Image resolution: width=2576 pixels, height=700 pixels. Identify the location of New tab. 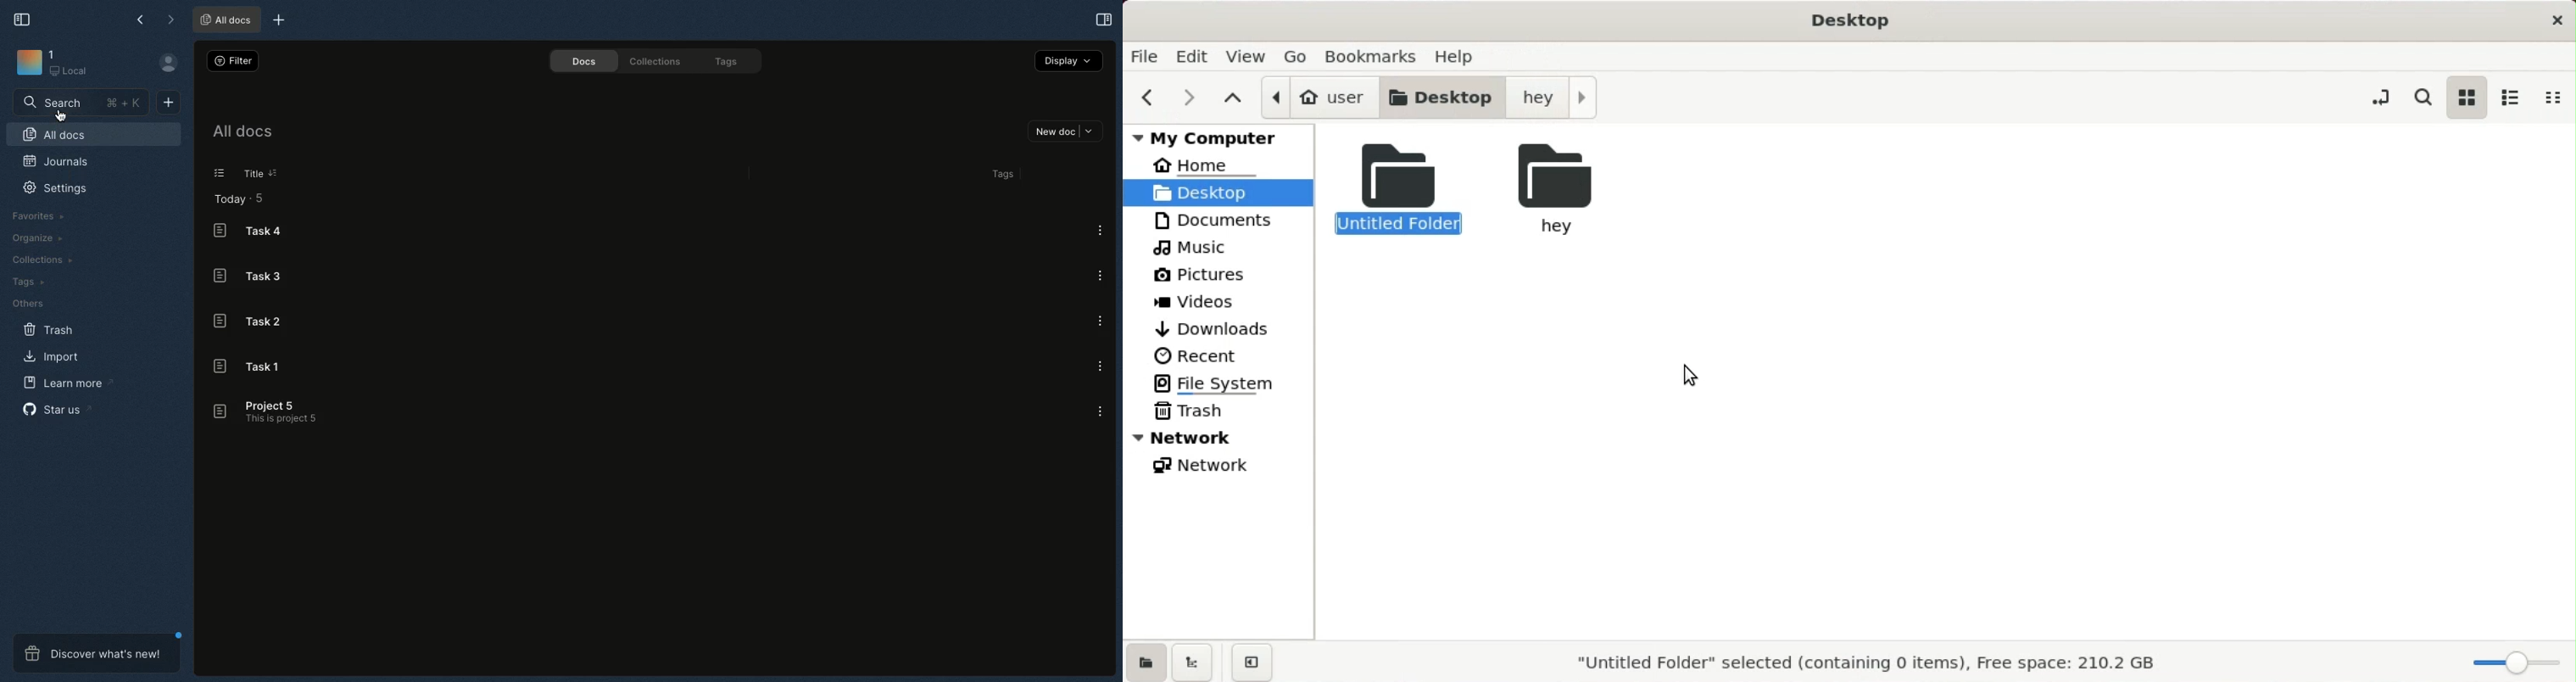
(278, 20).